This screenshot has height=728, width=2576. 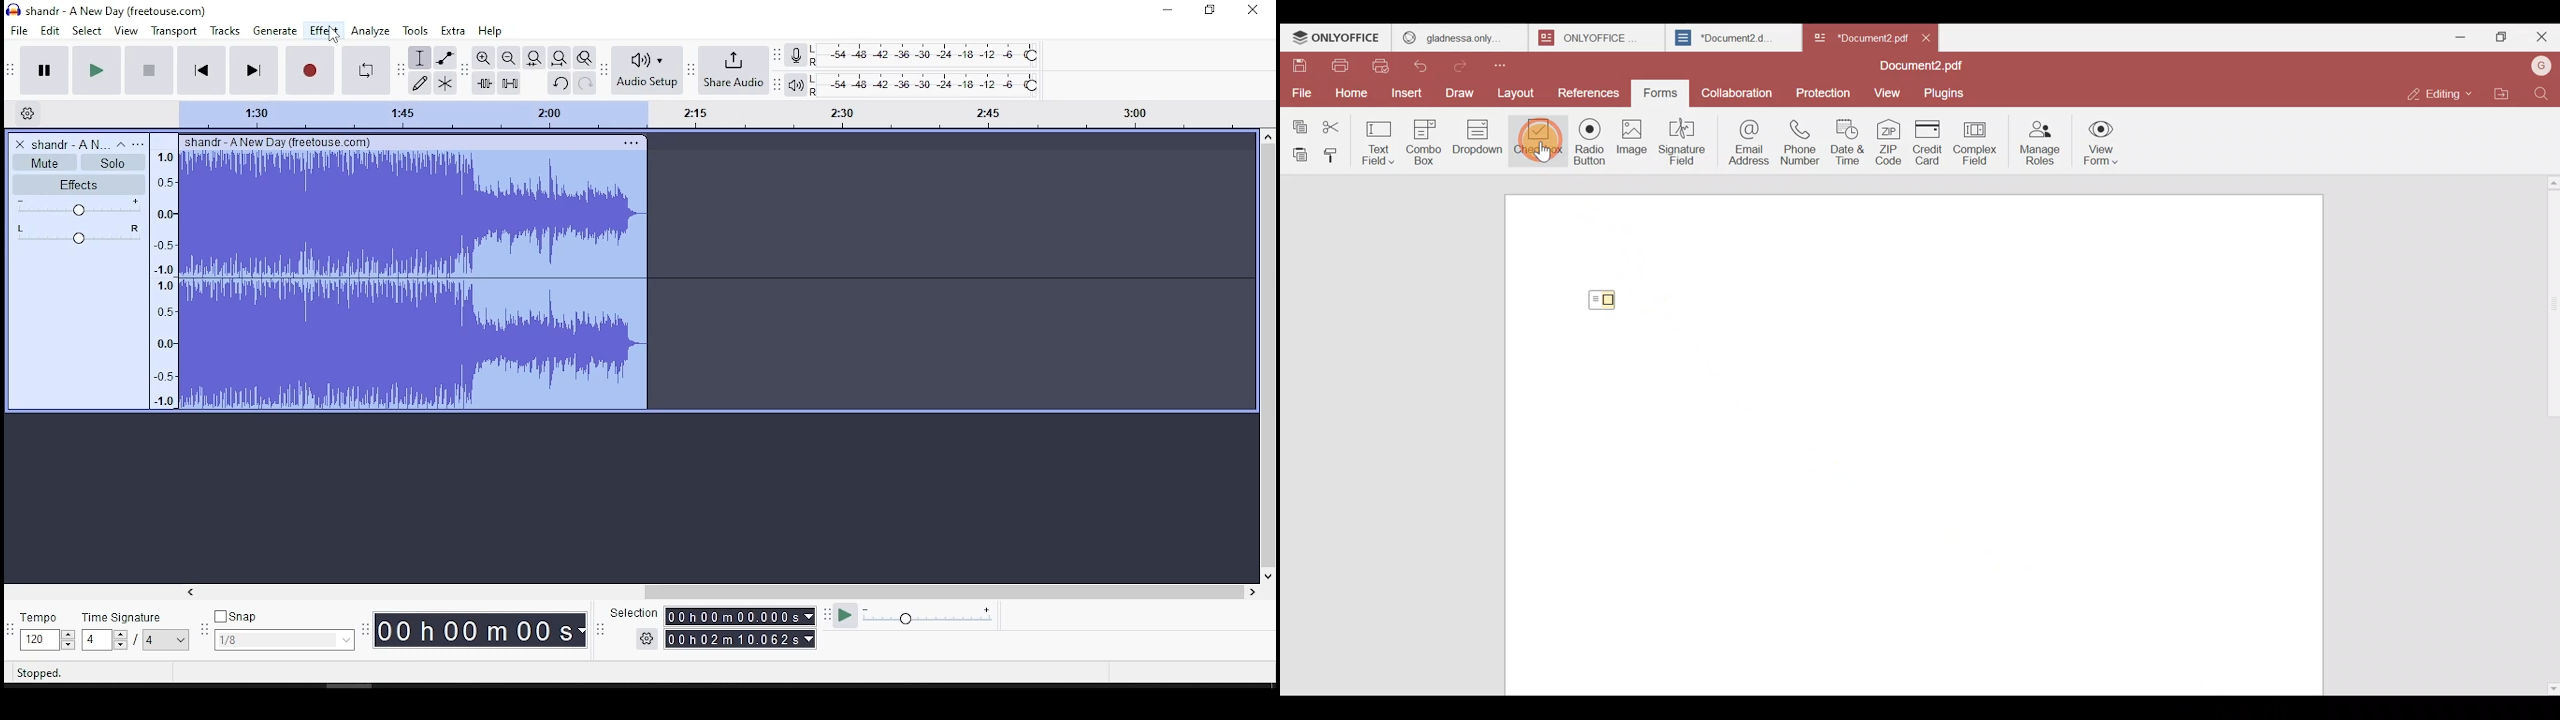 I want to click on Draw, so click(x=1463, y=91).